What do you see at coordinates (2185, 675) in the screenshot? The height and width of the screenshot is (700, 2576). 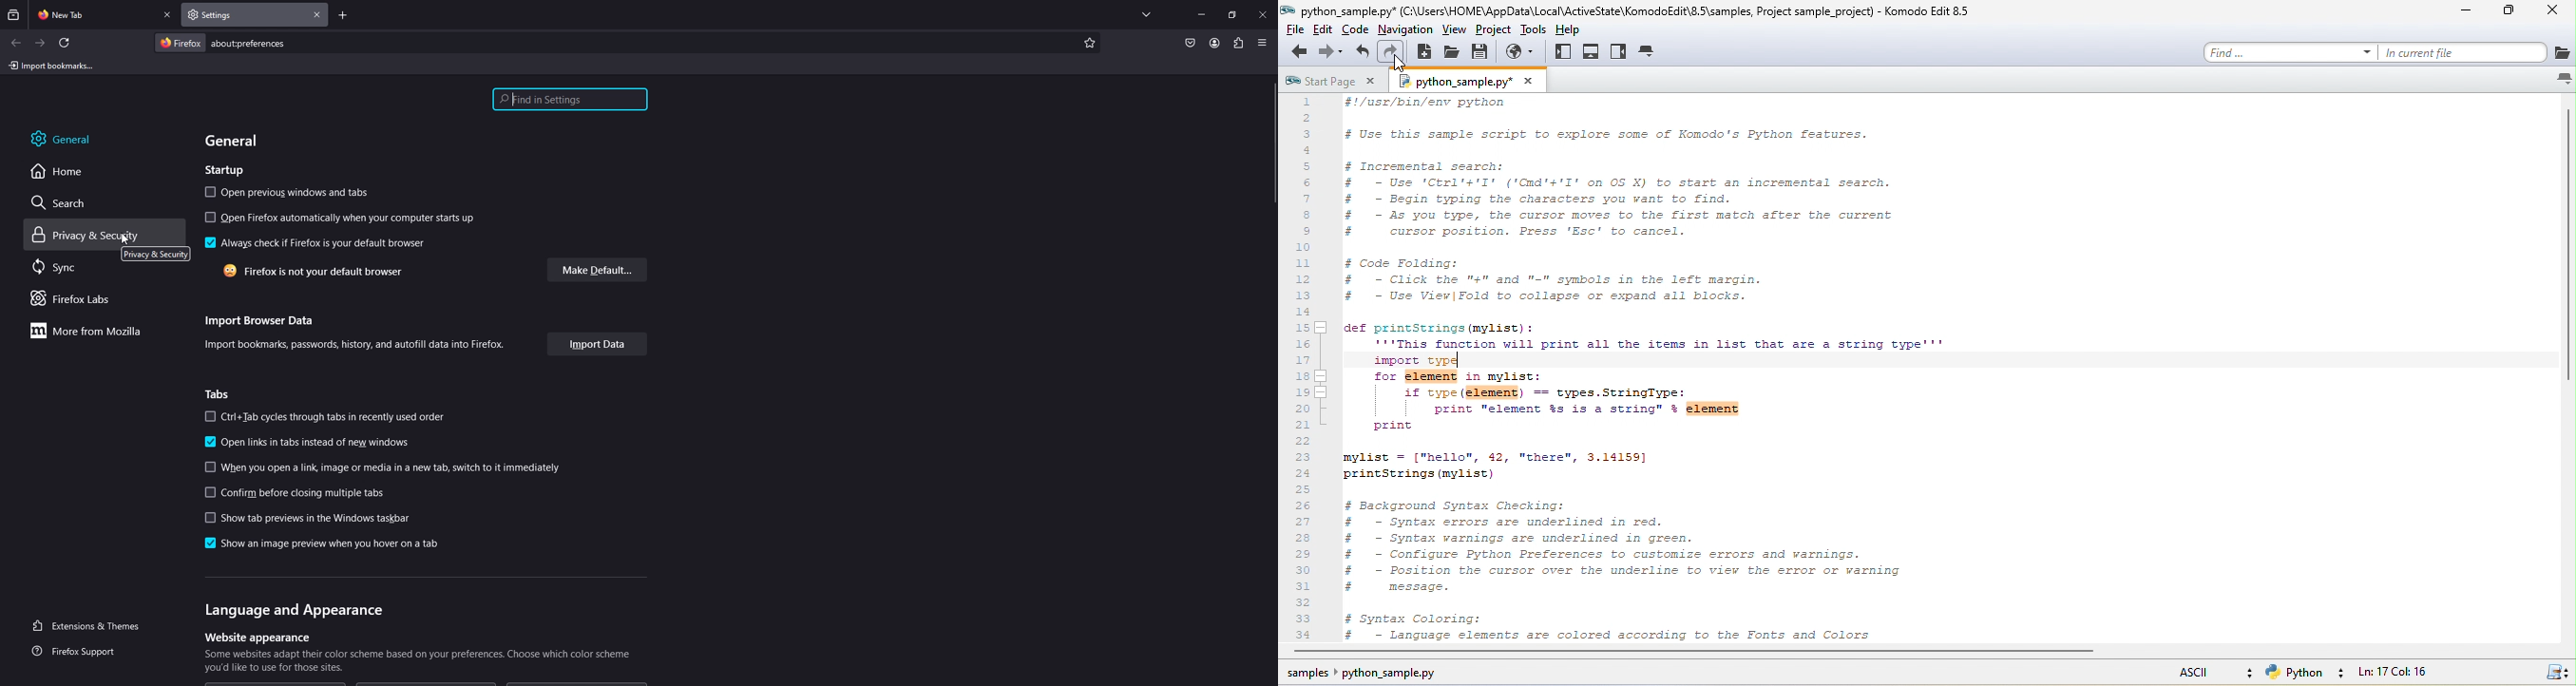 I see `ASCII` at bounding box center [2185, 675].